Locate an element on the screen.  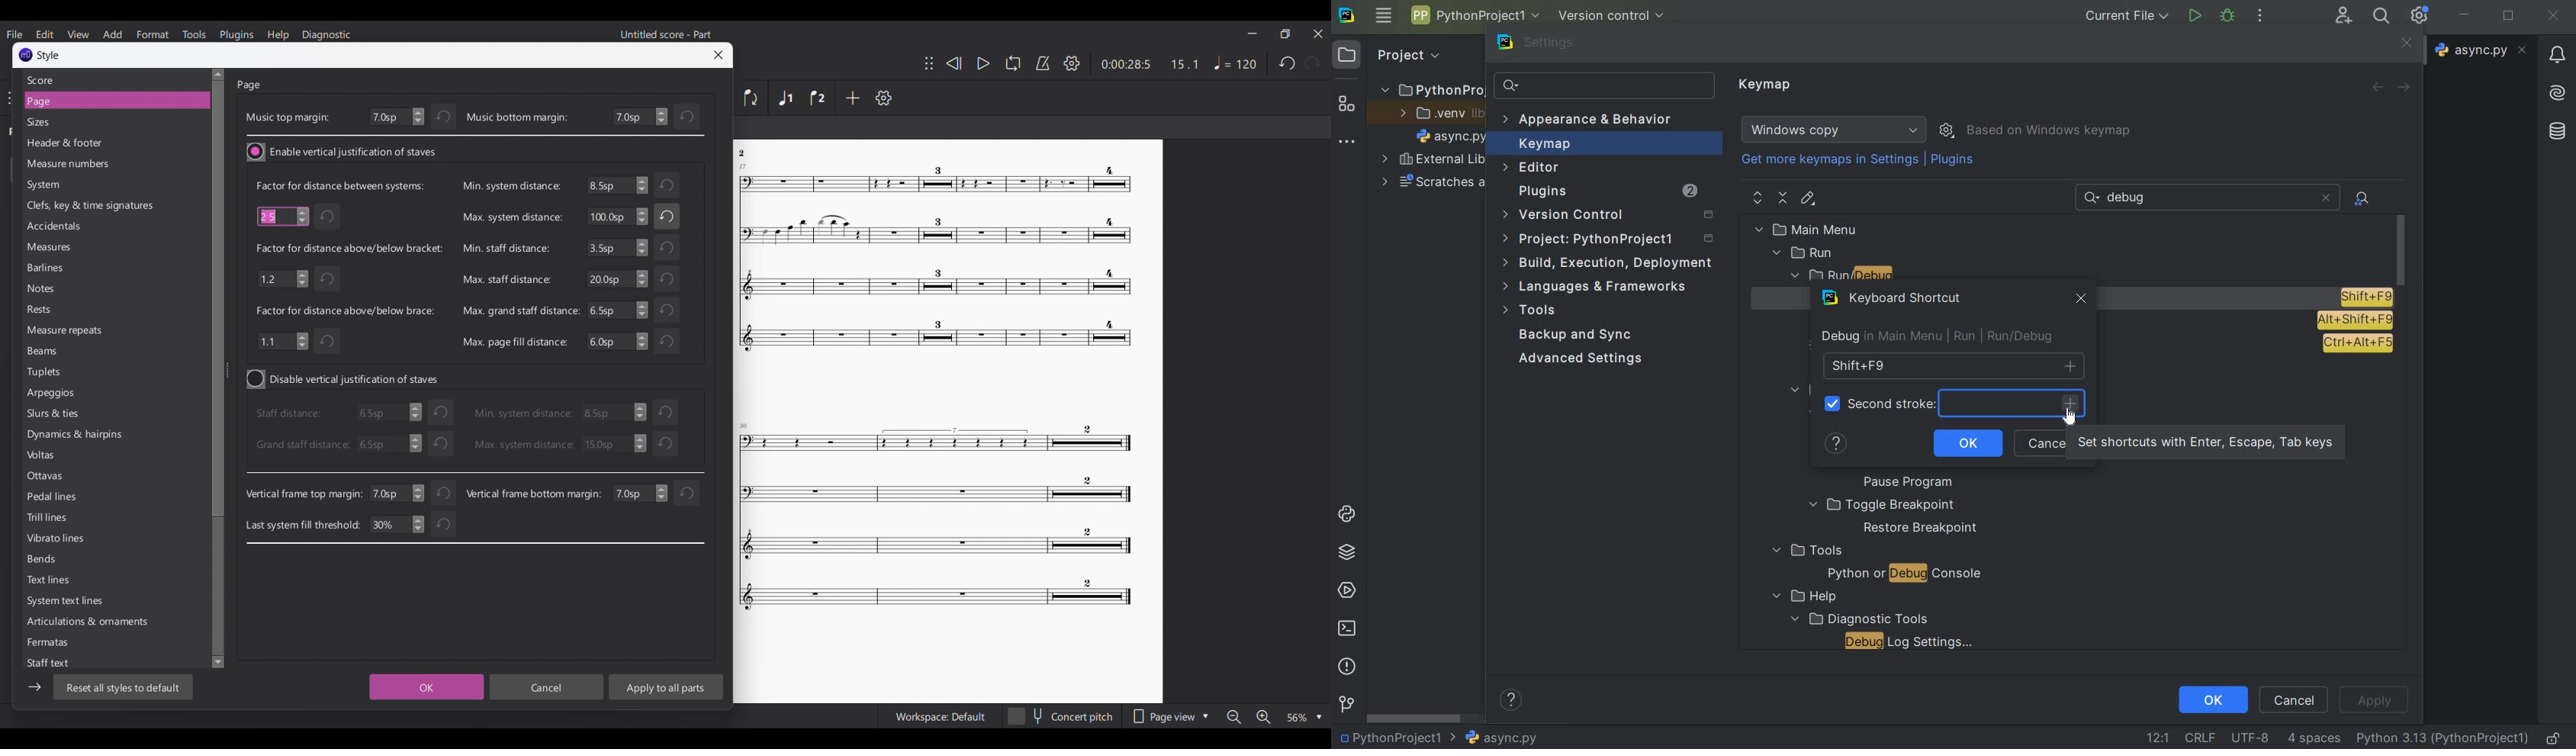
Settings is located at coordinates (884, 98).